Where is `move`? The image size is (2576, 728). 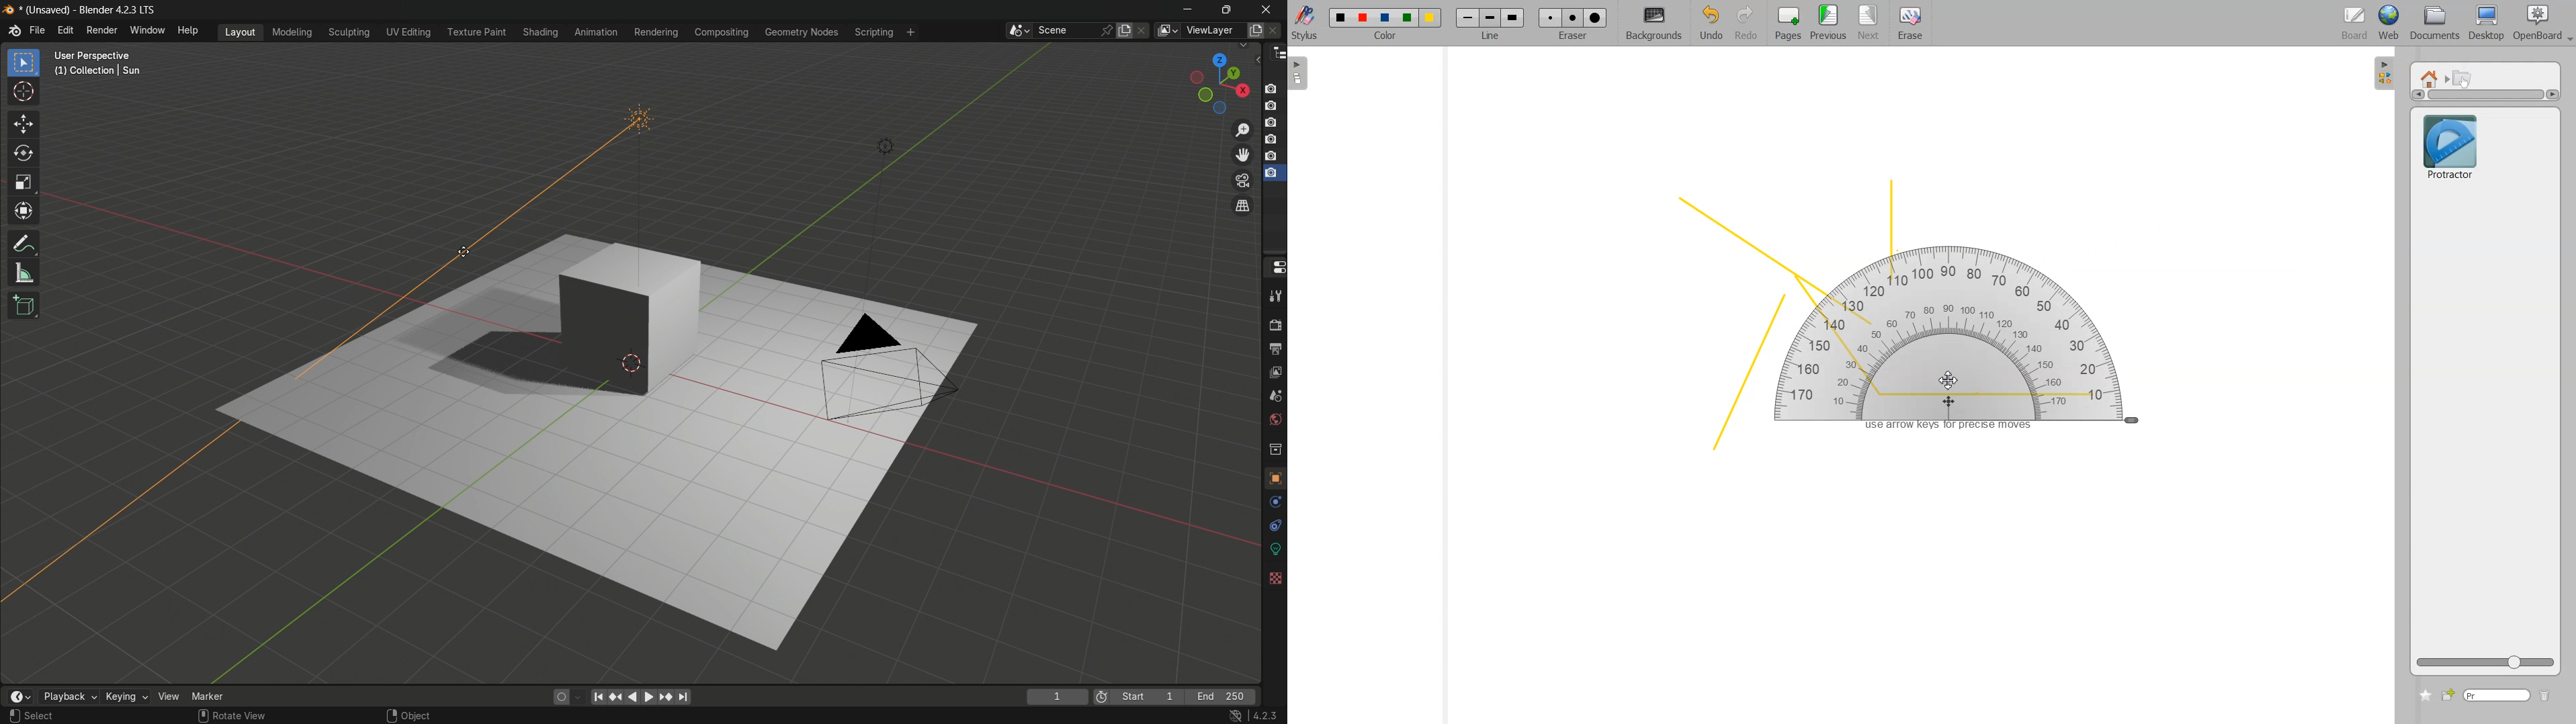
move is located at coordinates (25, 125).